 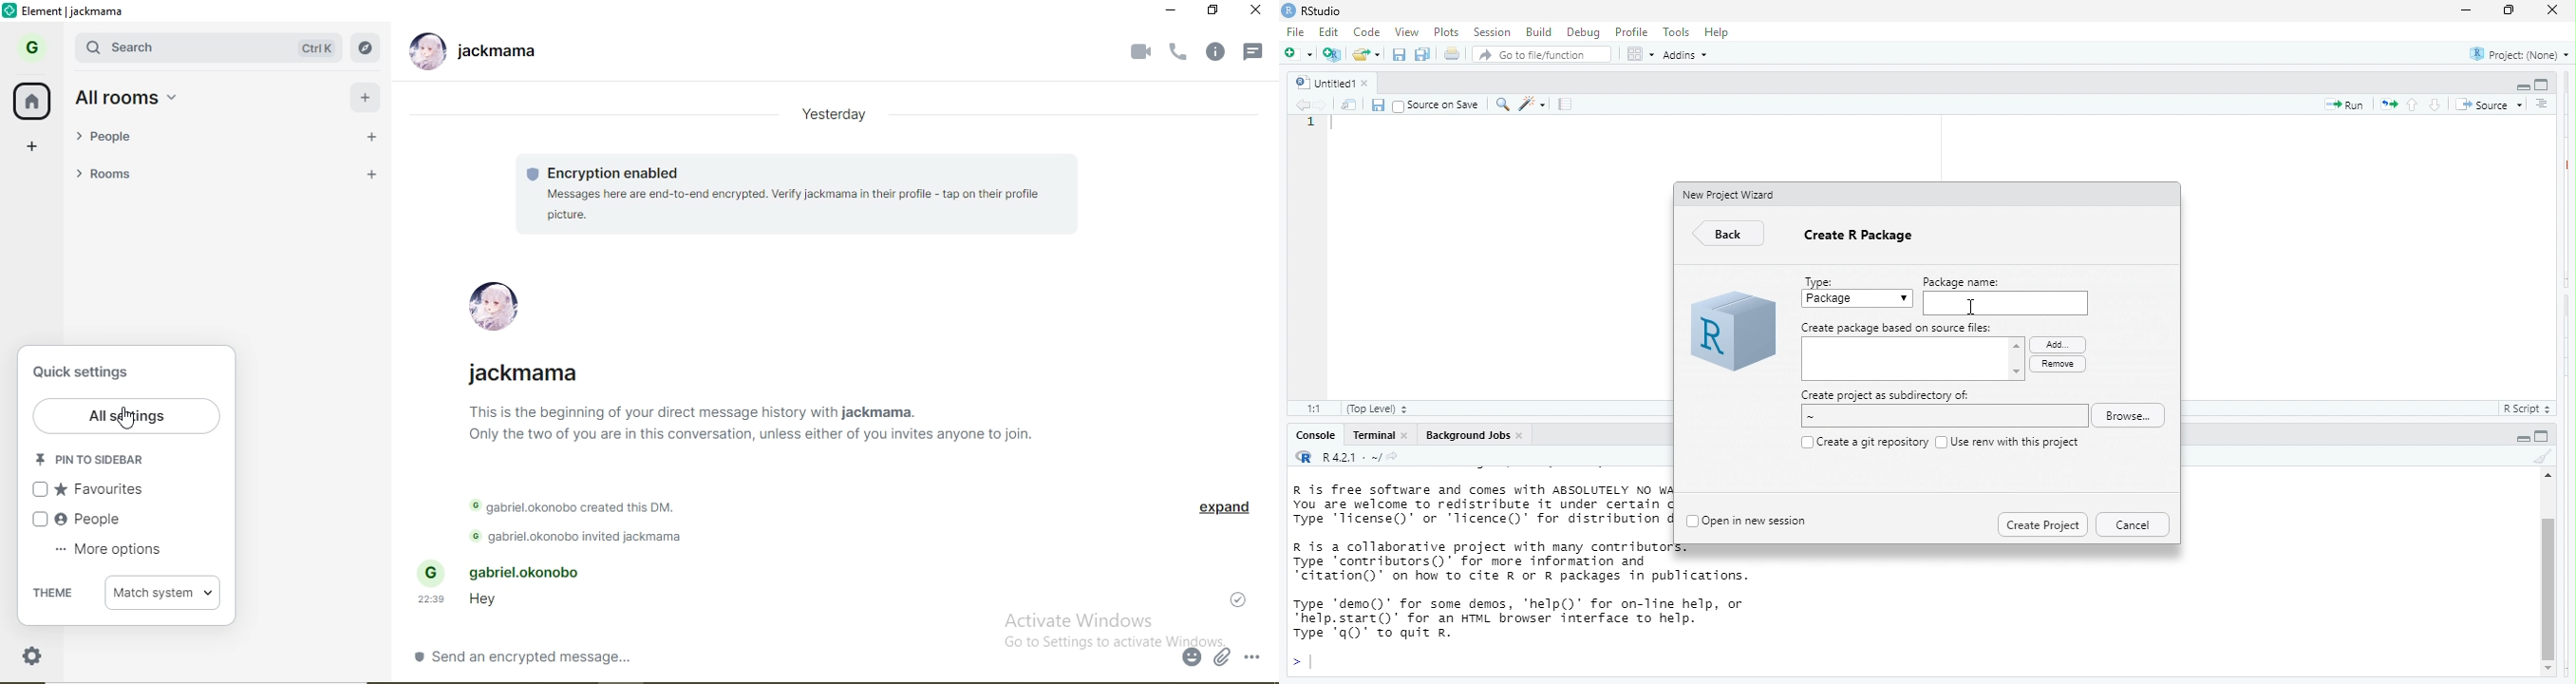 What do you see at coordinates (120, 141) in the screenshot?
I see `people` at bounding box center [120, 141].